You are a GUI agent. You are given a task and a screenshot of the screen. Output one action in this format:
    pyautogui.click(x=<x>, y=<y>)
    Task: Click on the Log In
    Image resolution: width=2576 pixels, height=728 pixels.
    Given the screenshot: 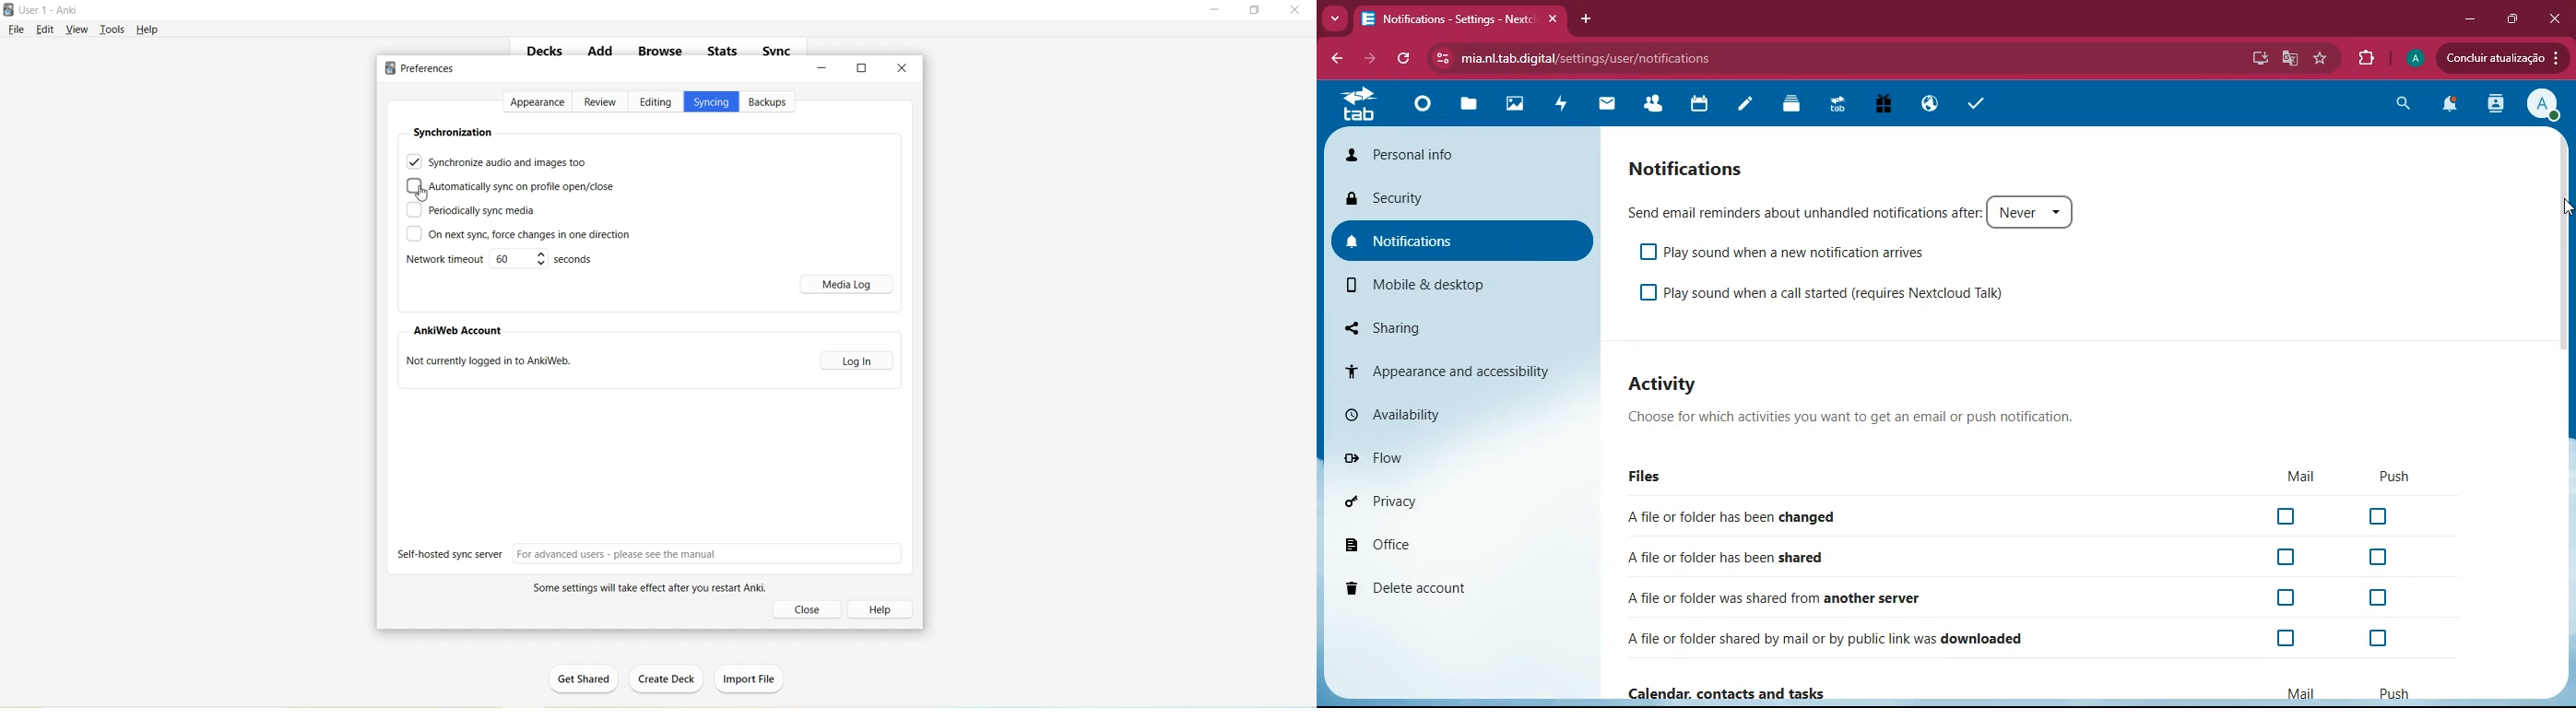 What is the action you would take?
    pyautogui.click(x=858, y=360)
    